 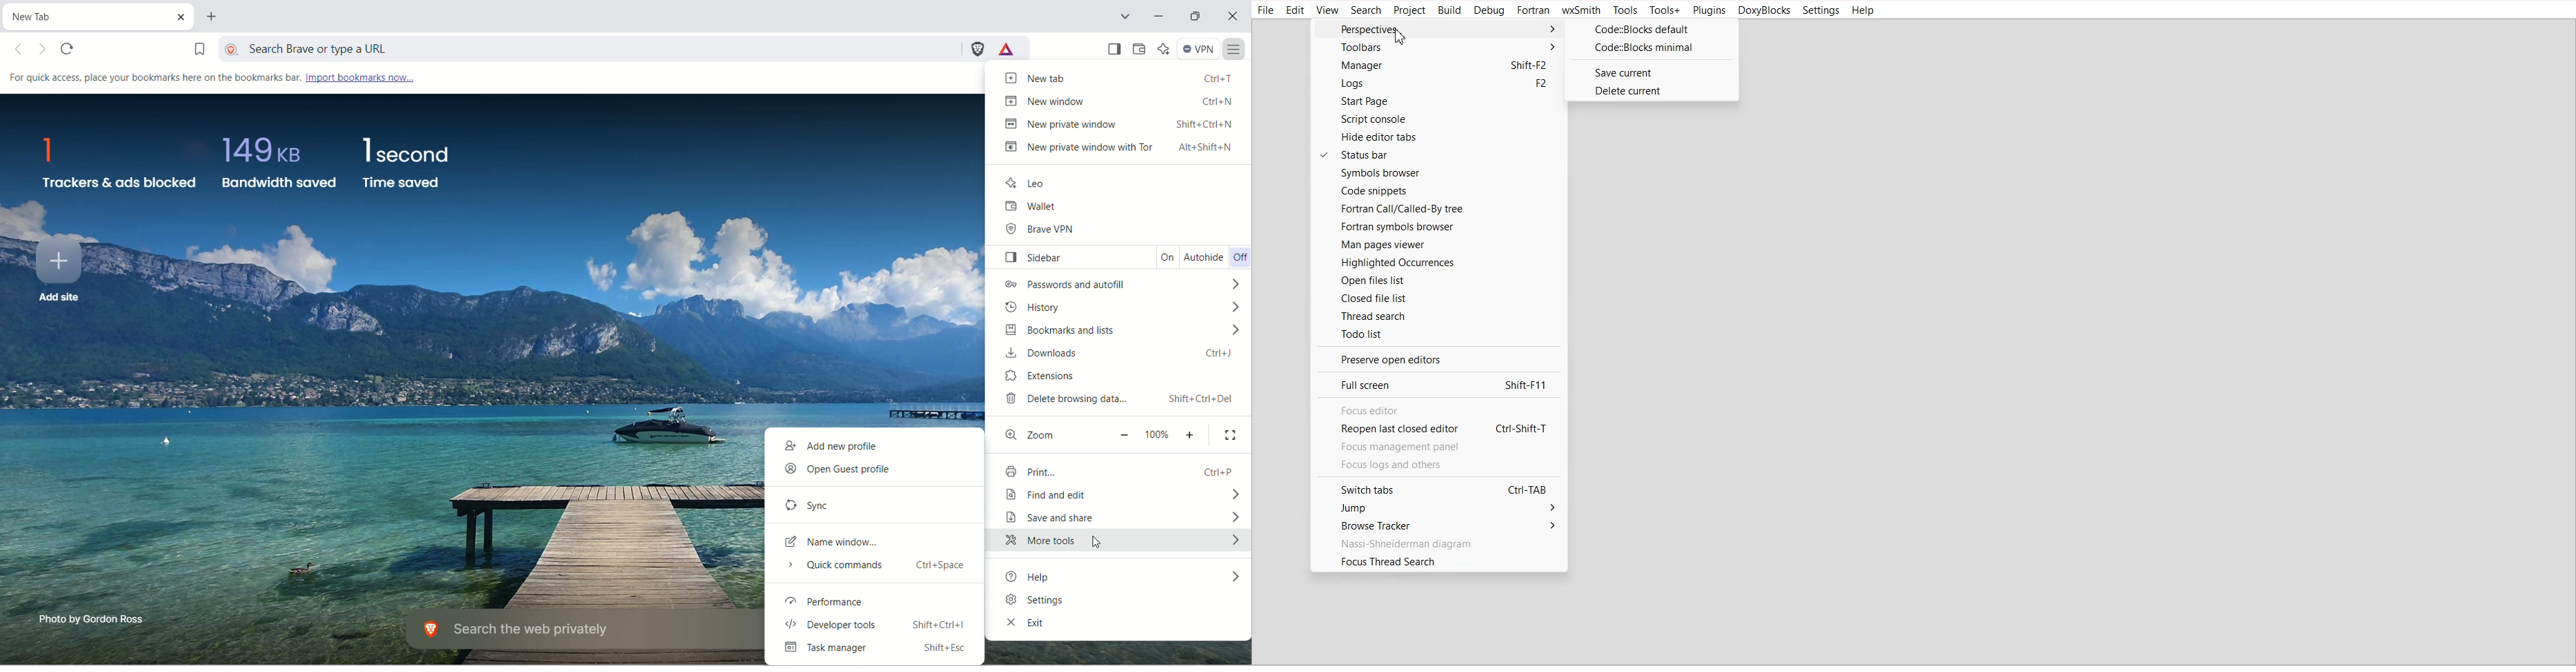 I want to click on Focus management panel, so click(x=1405, y=447).